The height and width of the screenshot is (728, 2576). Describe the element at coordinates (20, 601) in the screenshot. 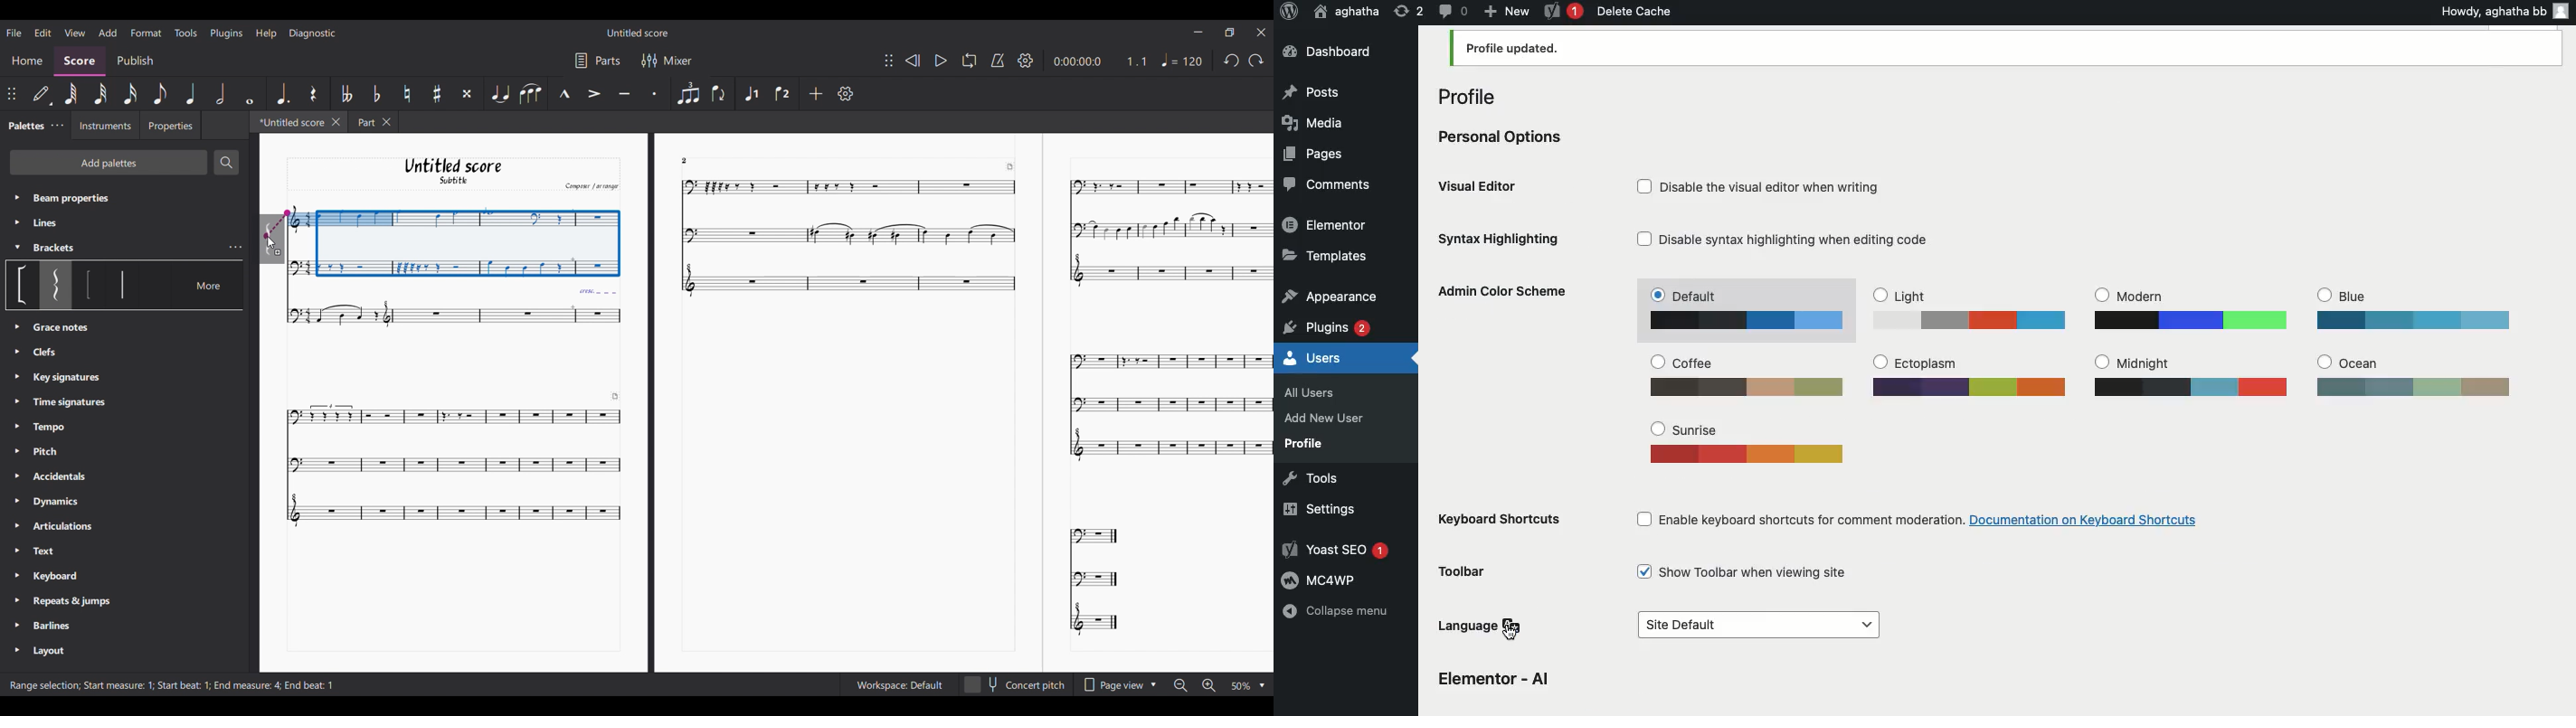

I see `` at that location.